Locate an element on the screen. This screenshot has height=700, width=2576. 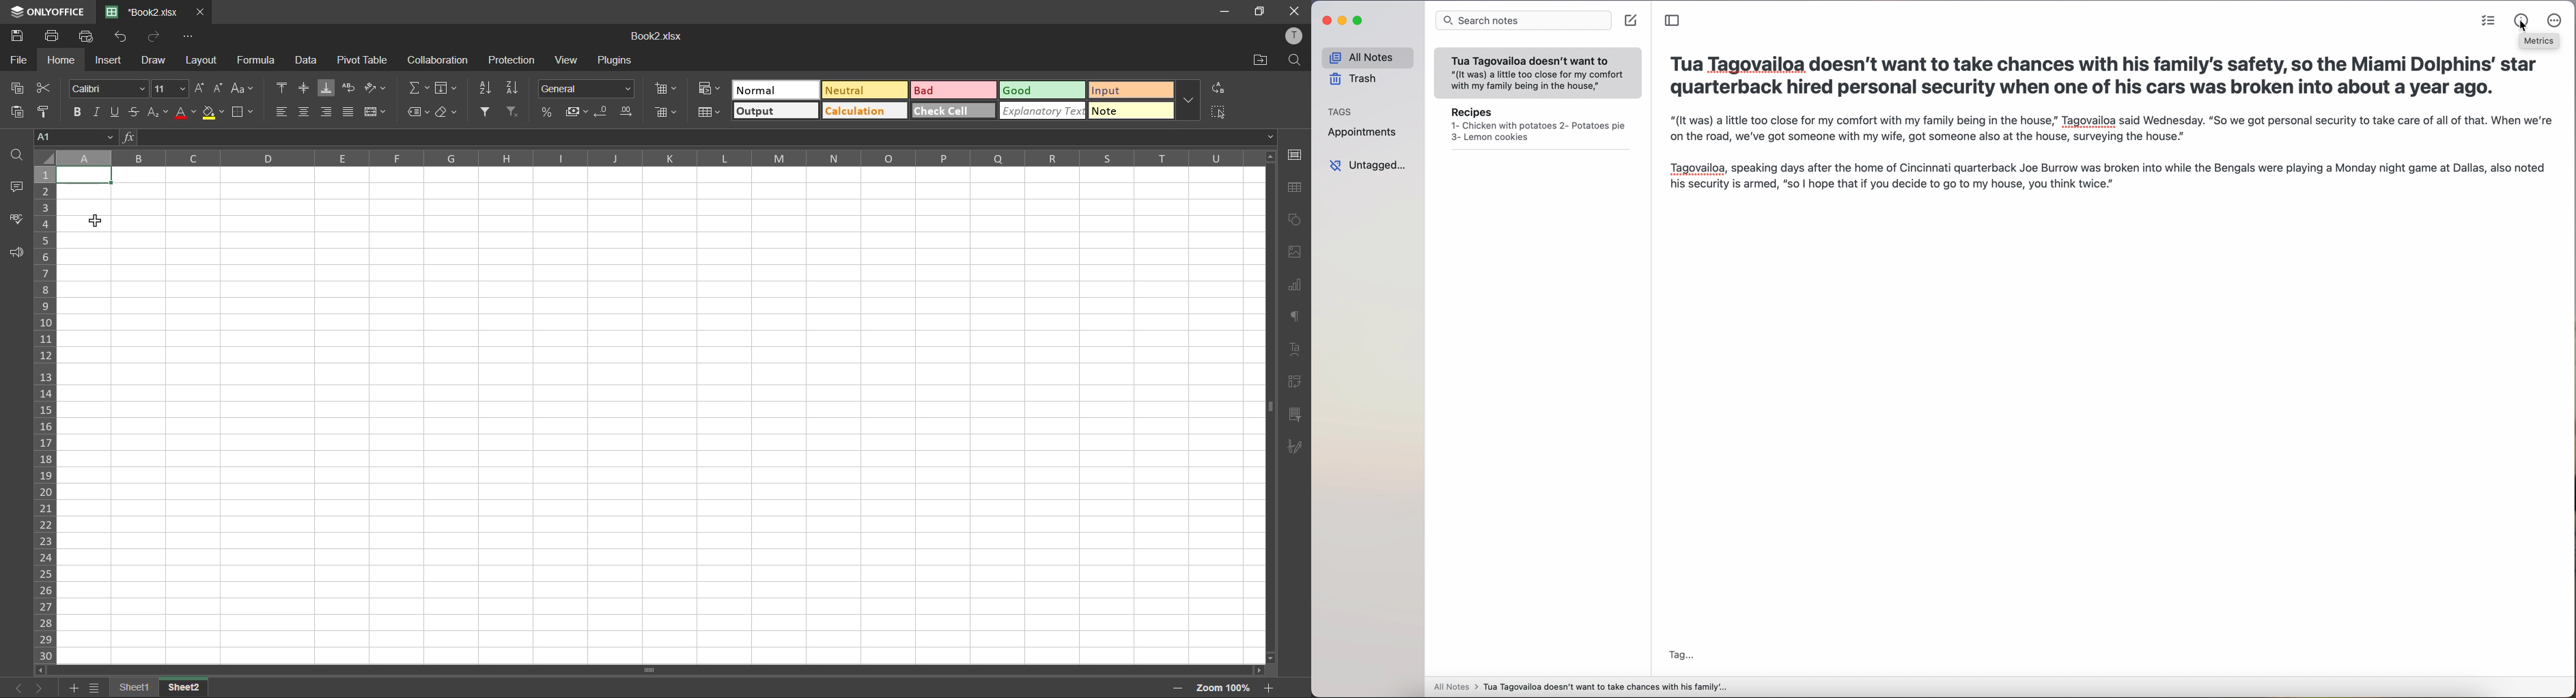
sheet 1 is located at coordinates (132, 686).